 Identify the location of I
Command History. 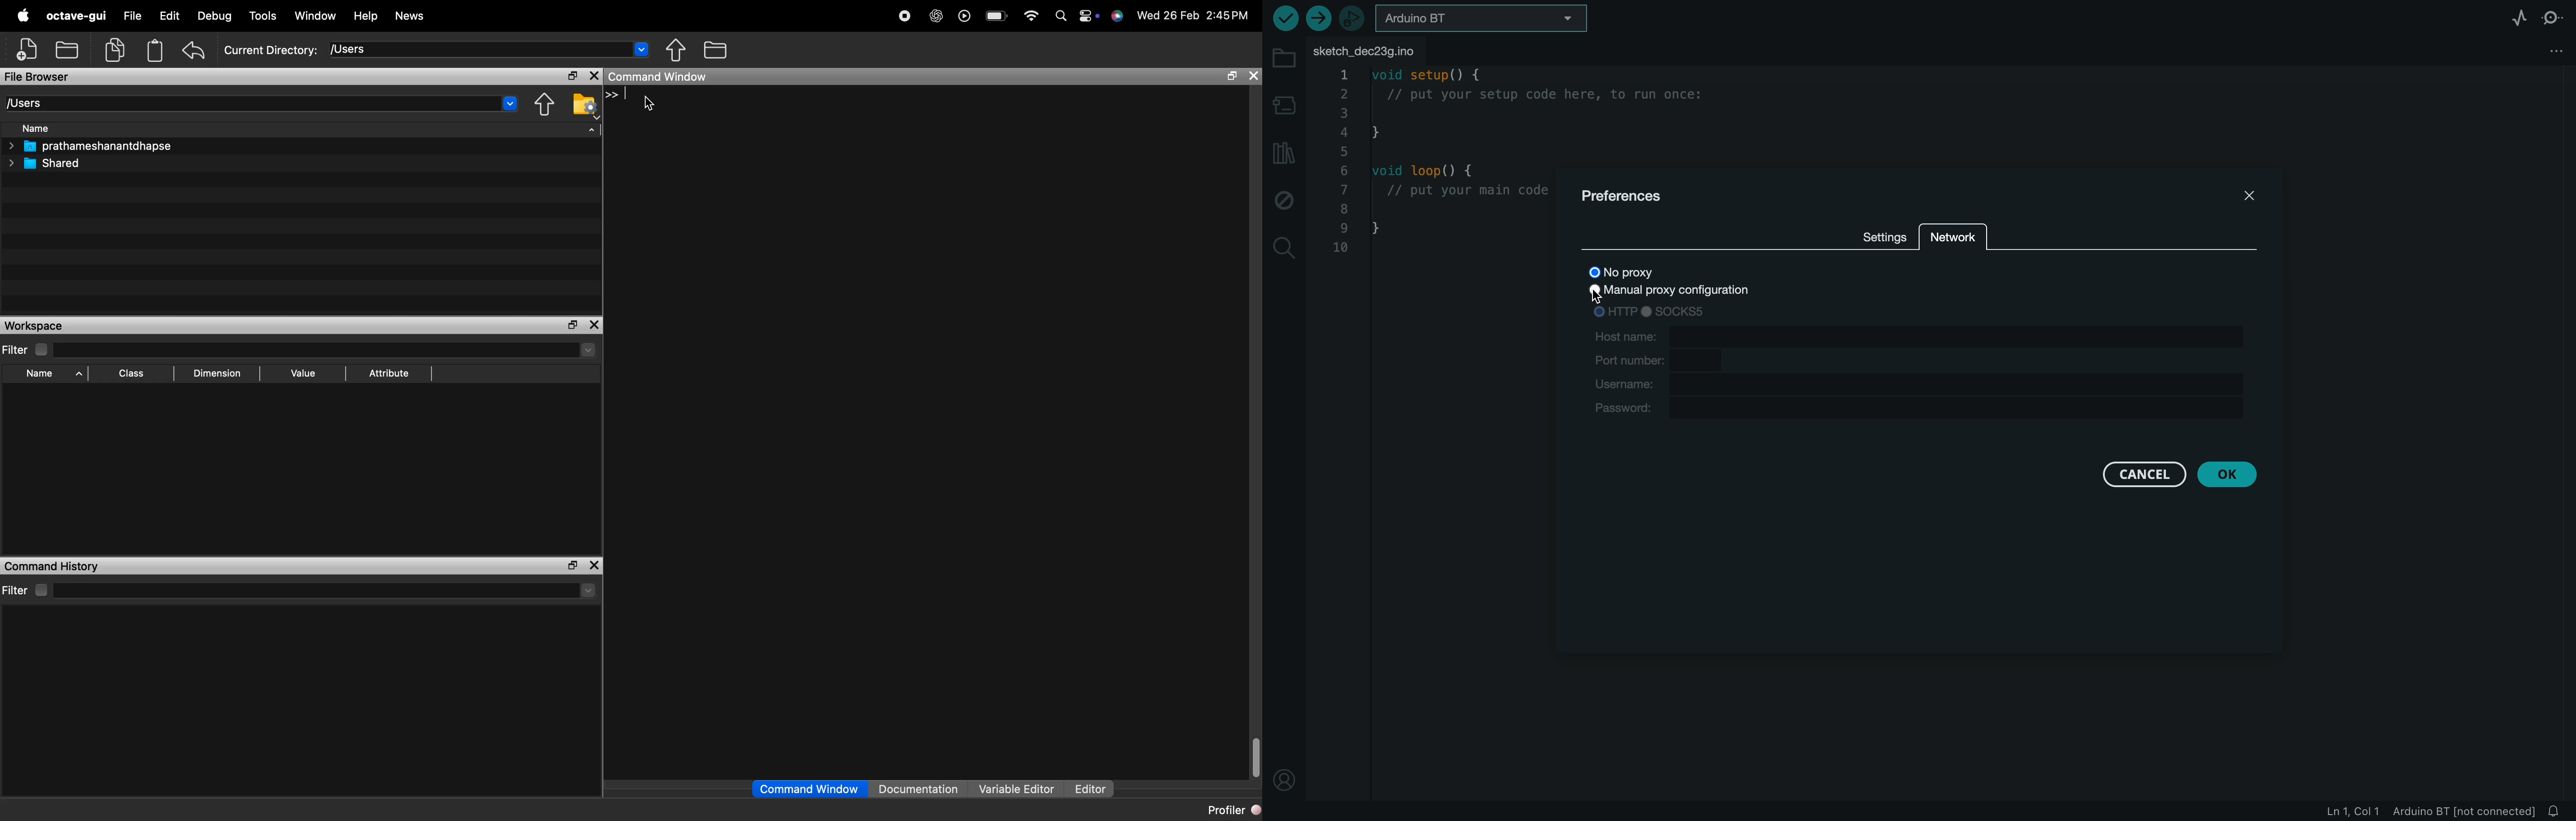
(58, 563).